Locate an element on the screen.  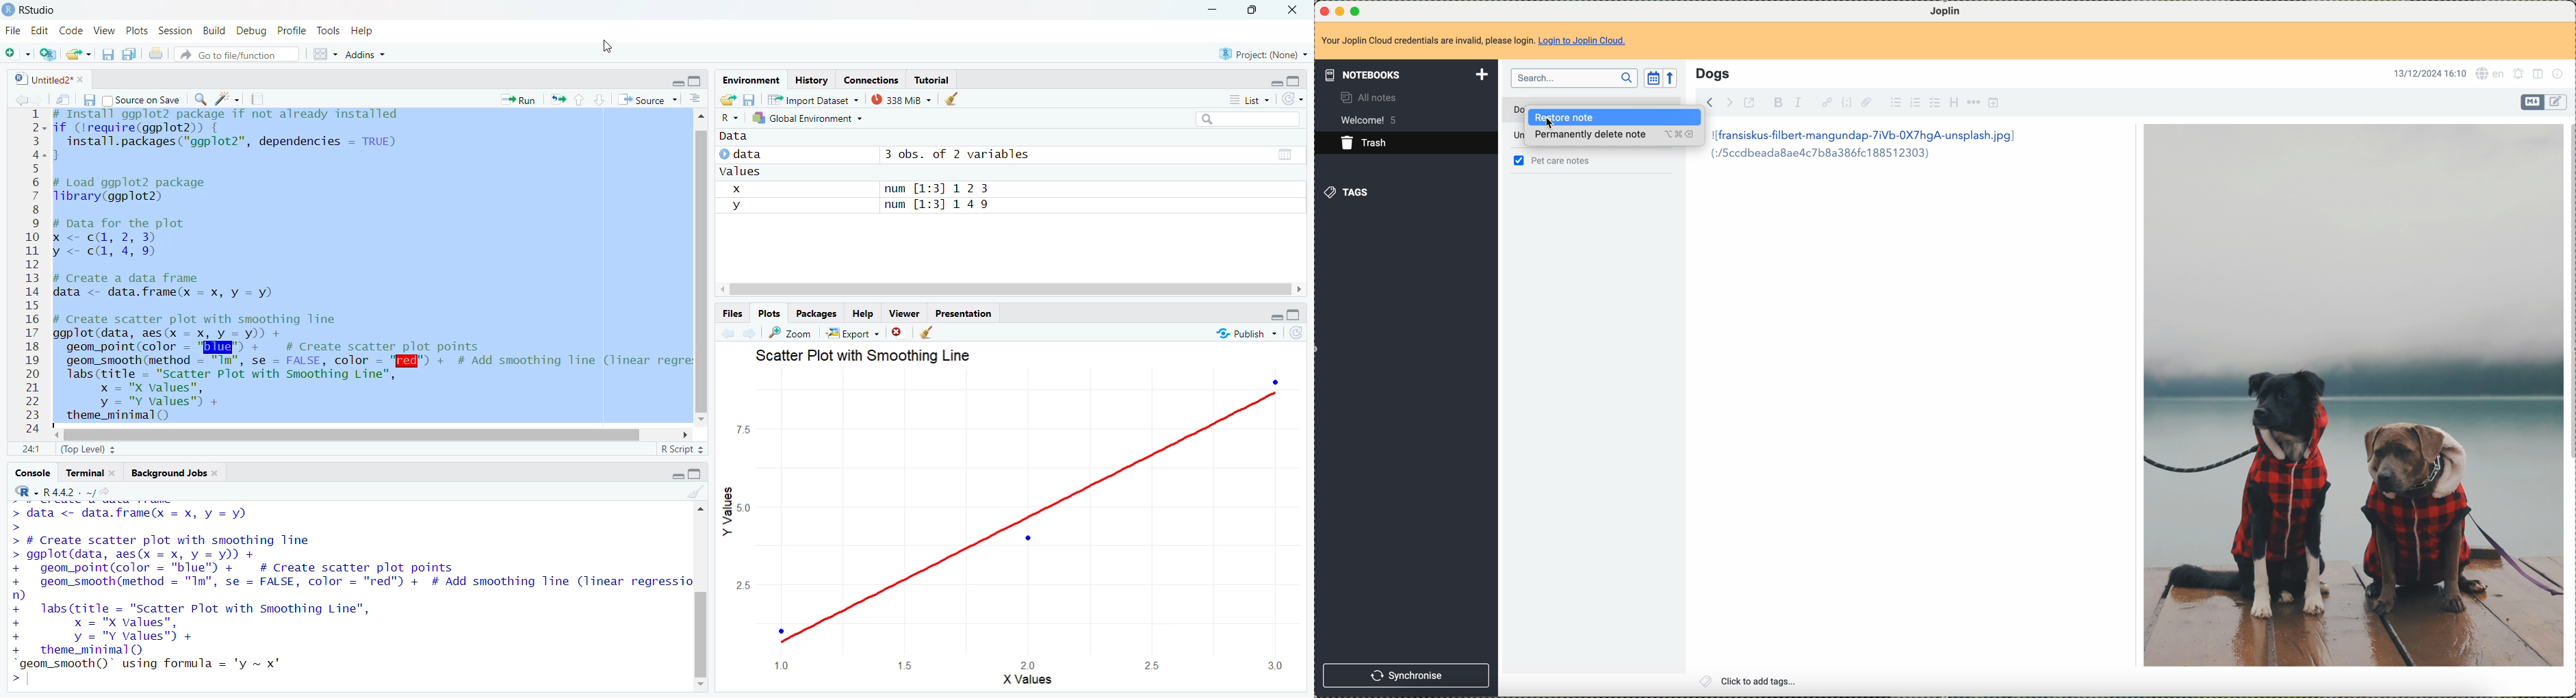
Debug is located at coordinates (251, 30).